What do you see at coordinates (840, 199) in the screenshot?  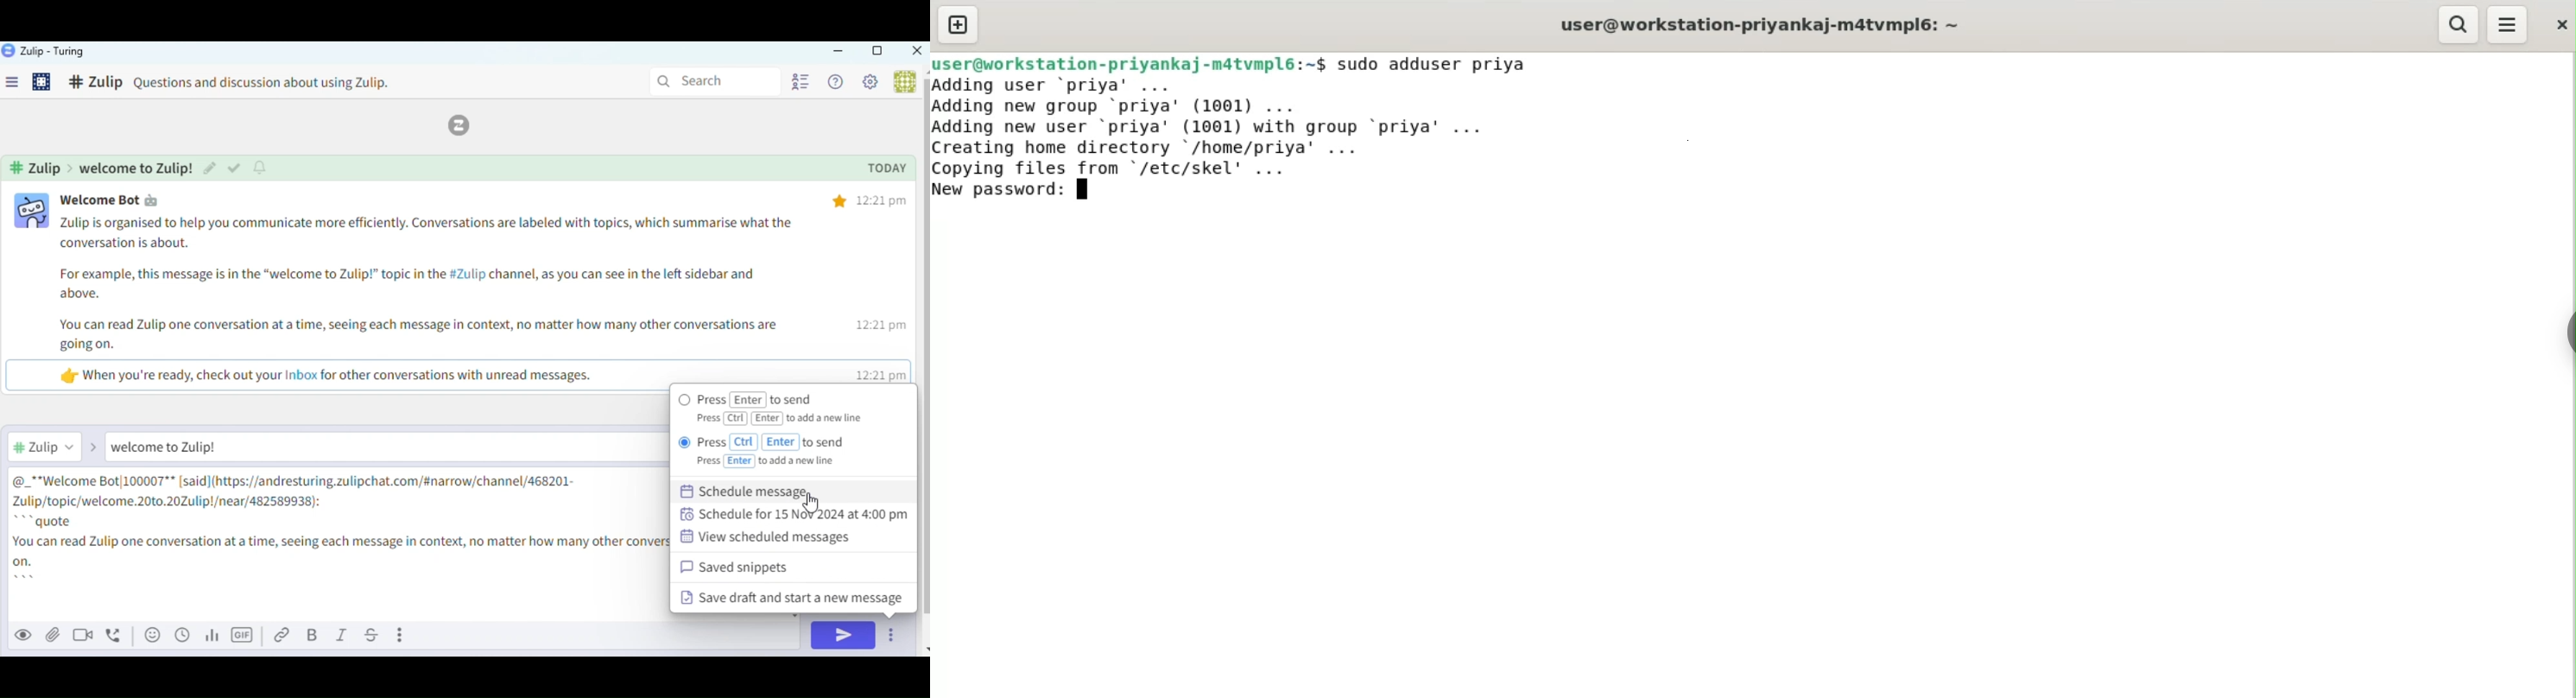 I see `star` at bounding box center [840, 199].